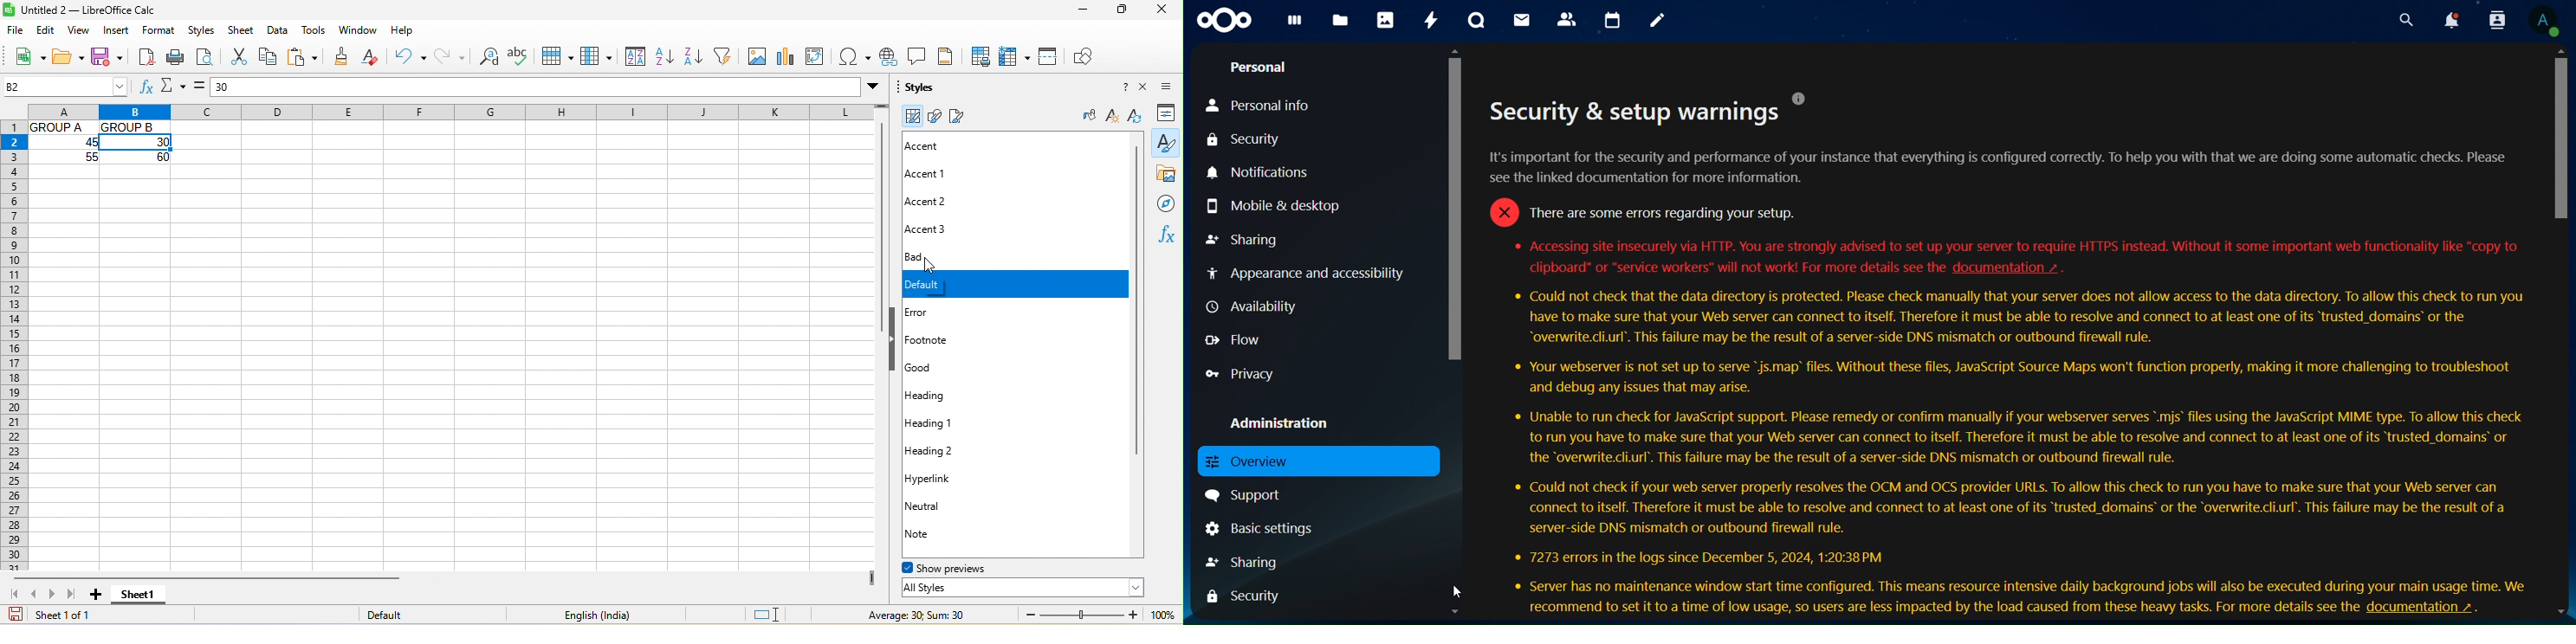 The image size is (2576, 644). What do you see at coordinates (489, 59) in the screenshot?
I see `find and replace` at bounding box center [489, 59].